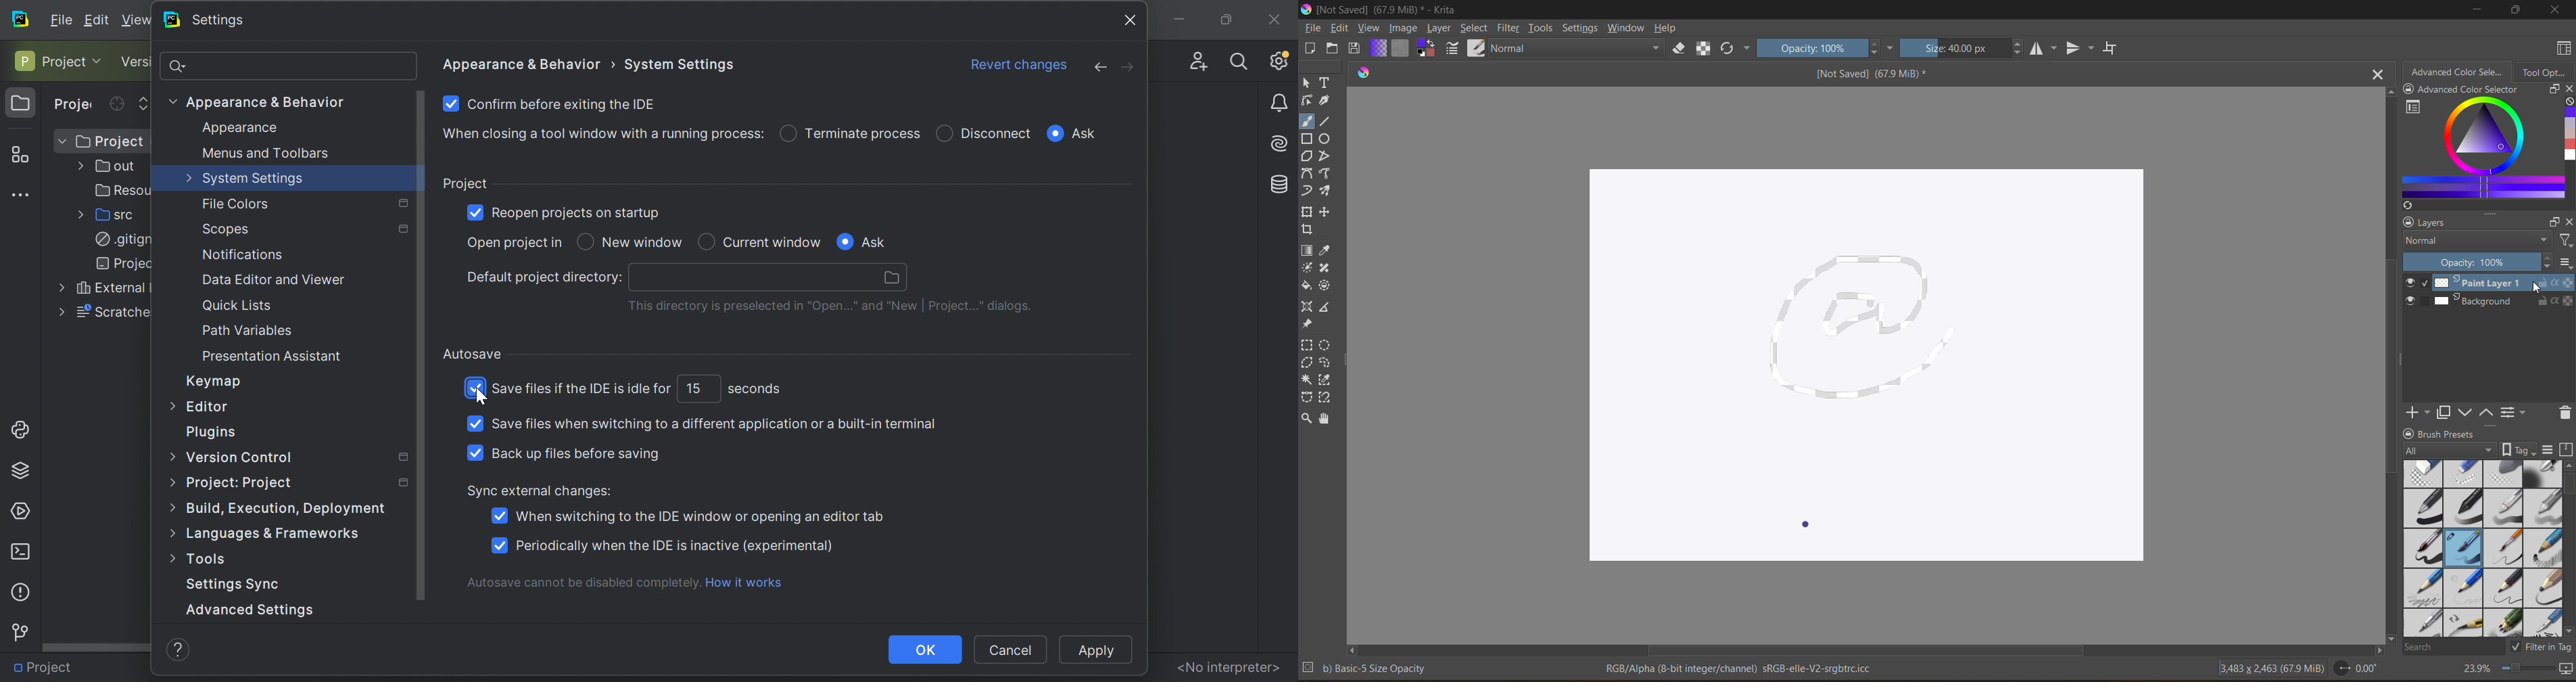 The height and width of the screenshot is (700, 2576). What do you see at coordinates (1453, 49) in the screenshot?
I see `edit brush settings` at bounding box center [1453, 49].